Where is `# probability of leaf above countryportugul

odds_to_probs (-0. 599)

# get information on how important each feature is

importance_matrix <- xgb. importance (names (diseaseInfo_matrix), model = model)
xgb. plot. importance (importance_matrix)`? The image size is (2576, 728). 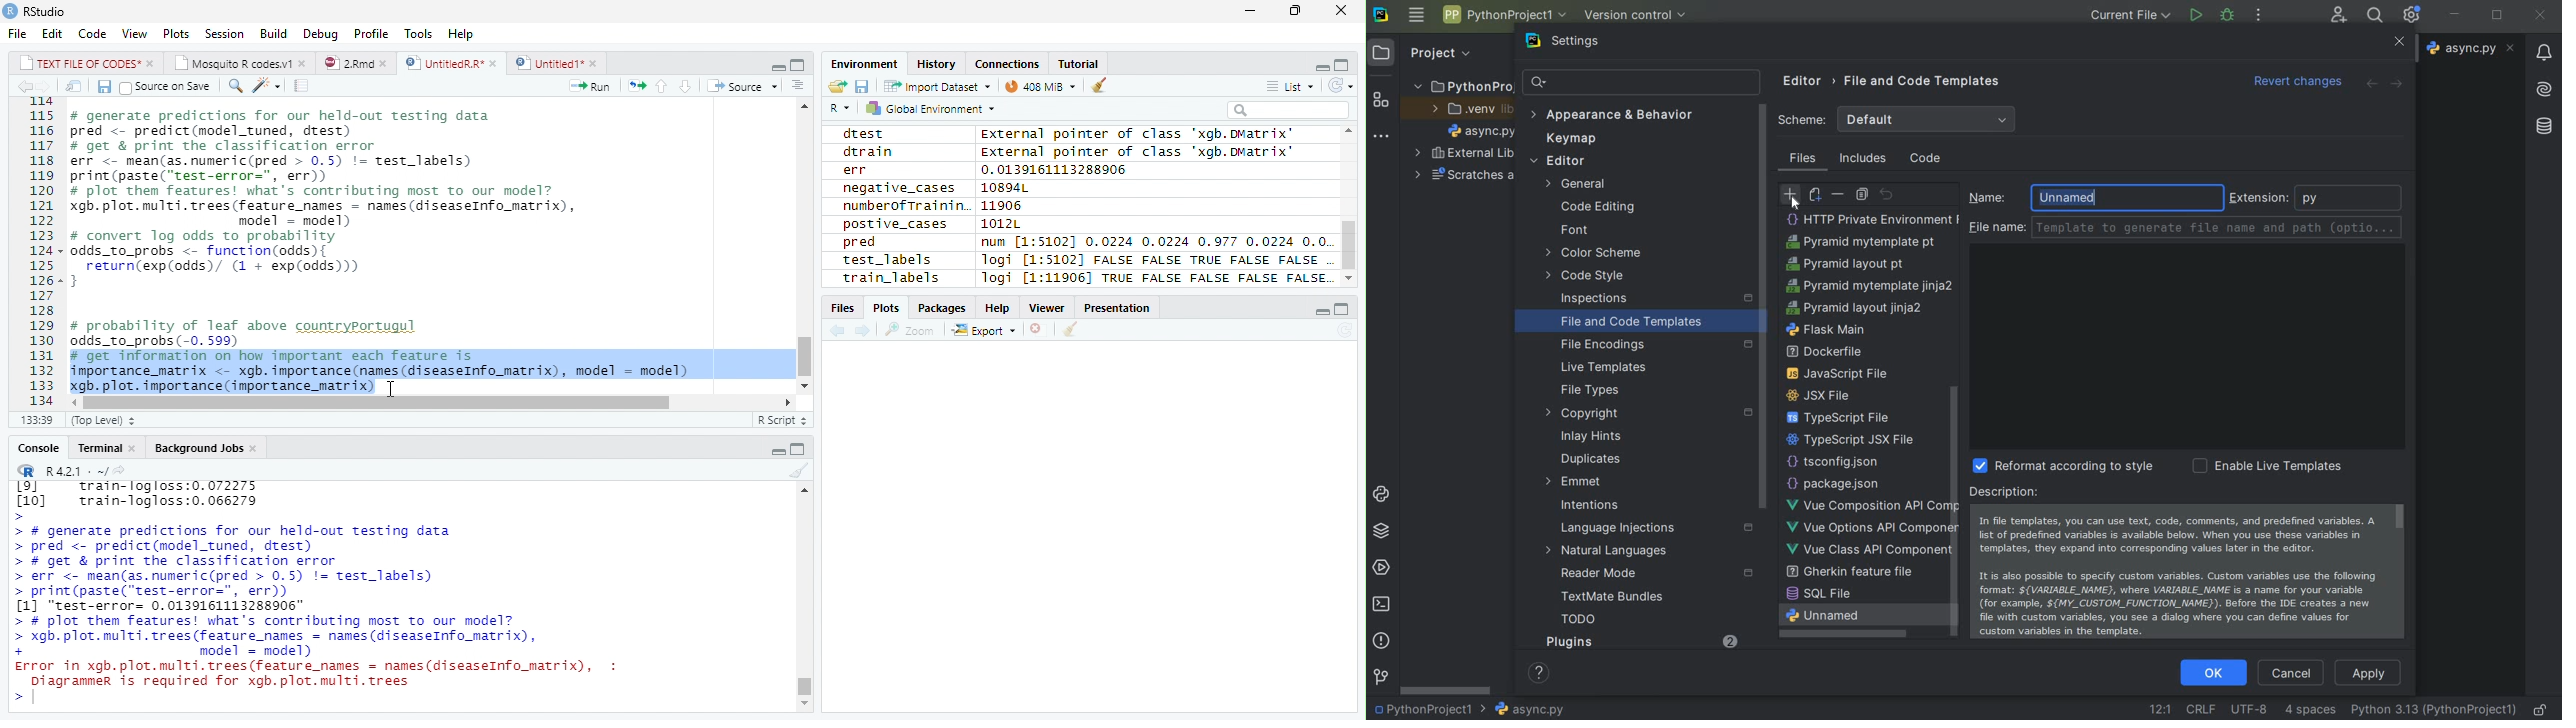 # probability of leaf above countryportugul

odds_to_probs (-0. 599)

# get information on how important each feature is

importance_matrix <- xgb. importance (names (diseaseInfo_matrix), model = model)
xgb. plot. importance (importance_matrix) is located at coordinates (388, 354).